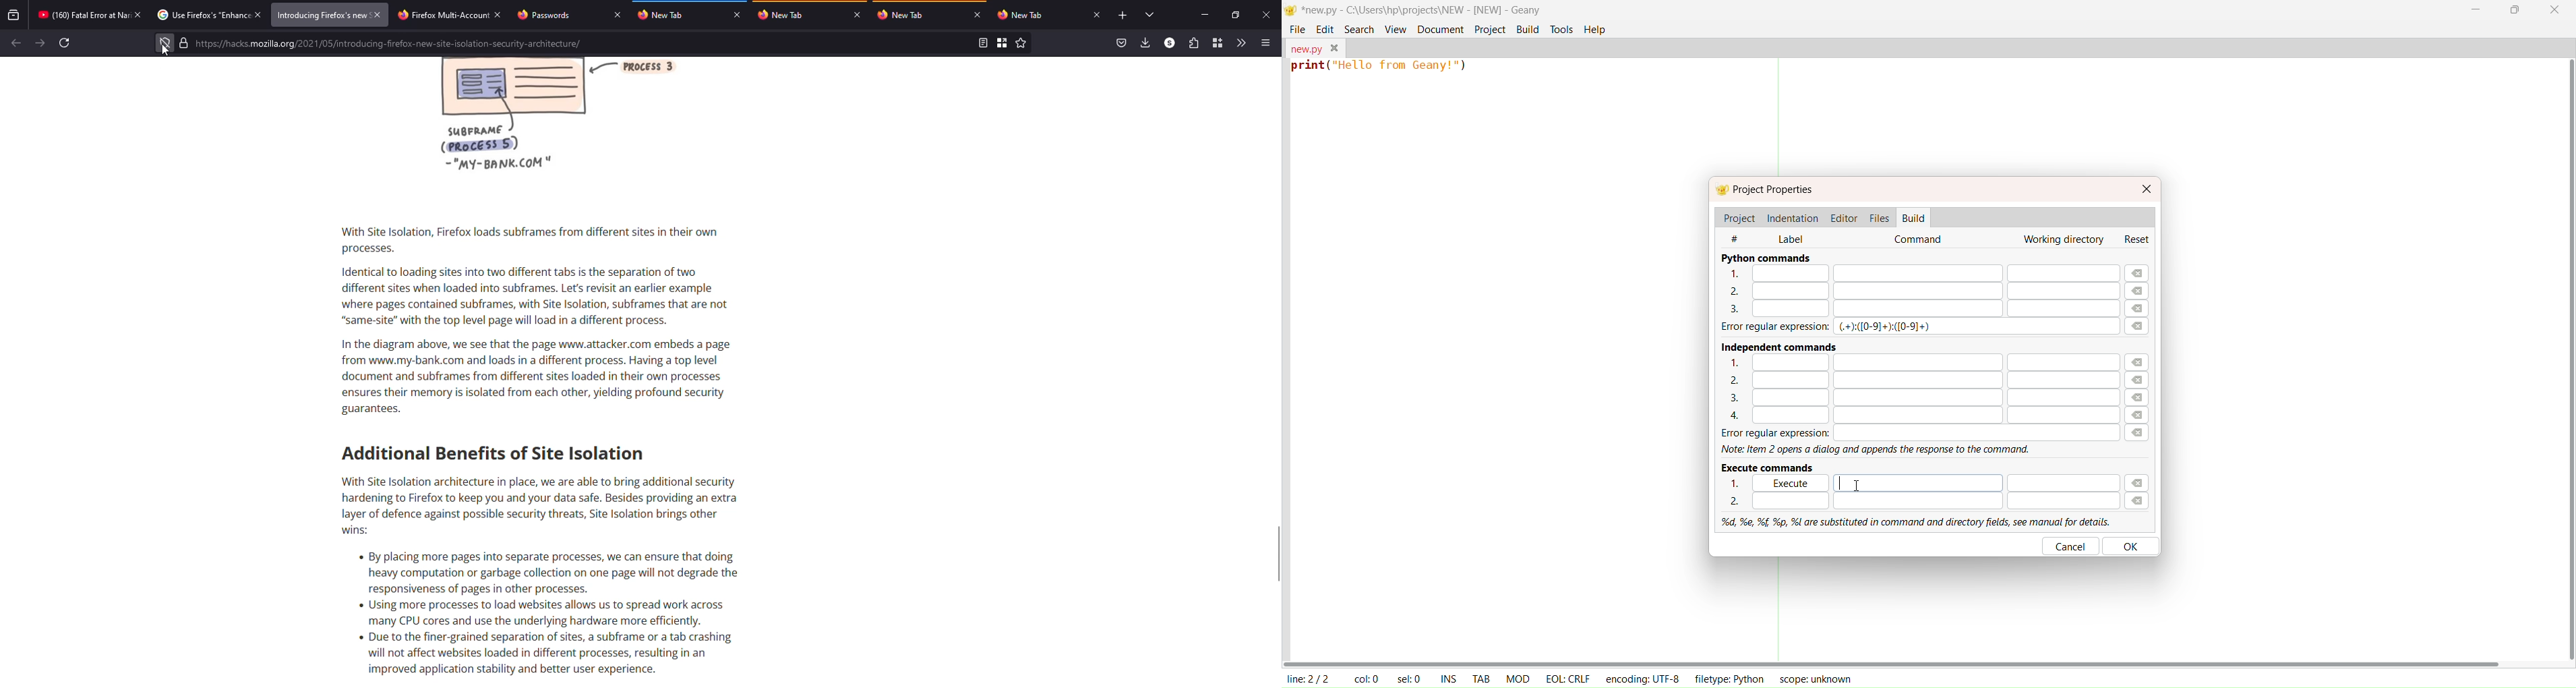  I want to click on INS, so click(1449, 677).